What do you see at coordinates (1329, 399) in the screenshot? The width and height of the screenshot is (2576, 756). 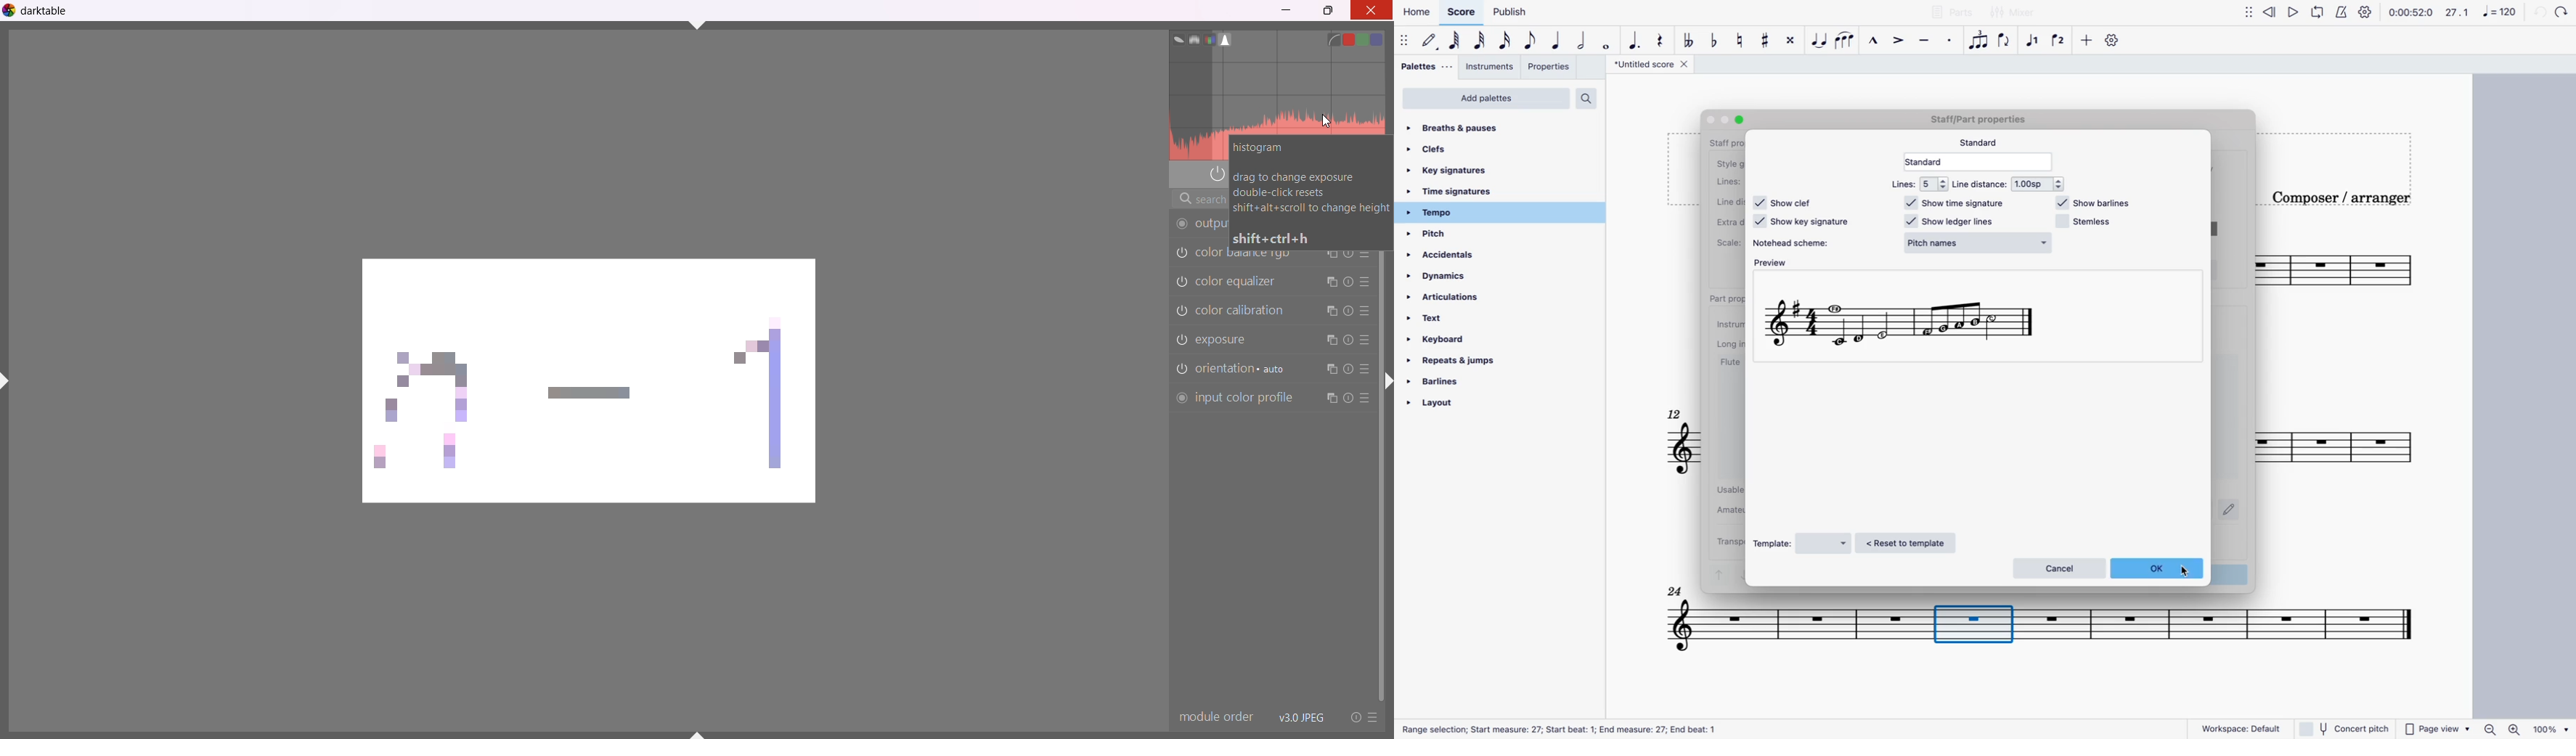 I see `instance` at bounding box center [1329, 399].